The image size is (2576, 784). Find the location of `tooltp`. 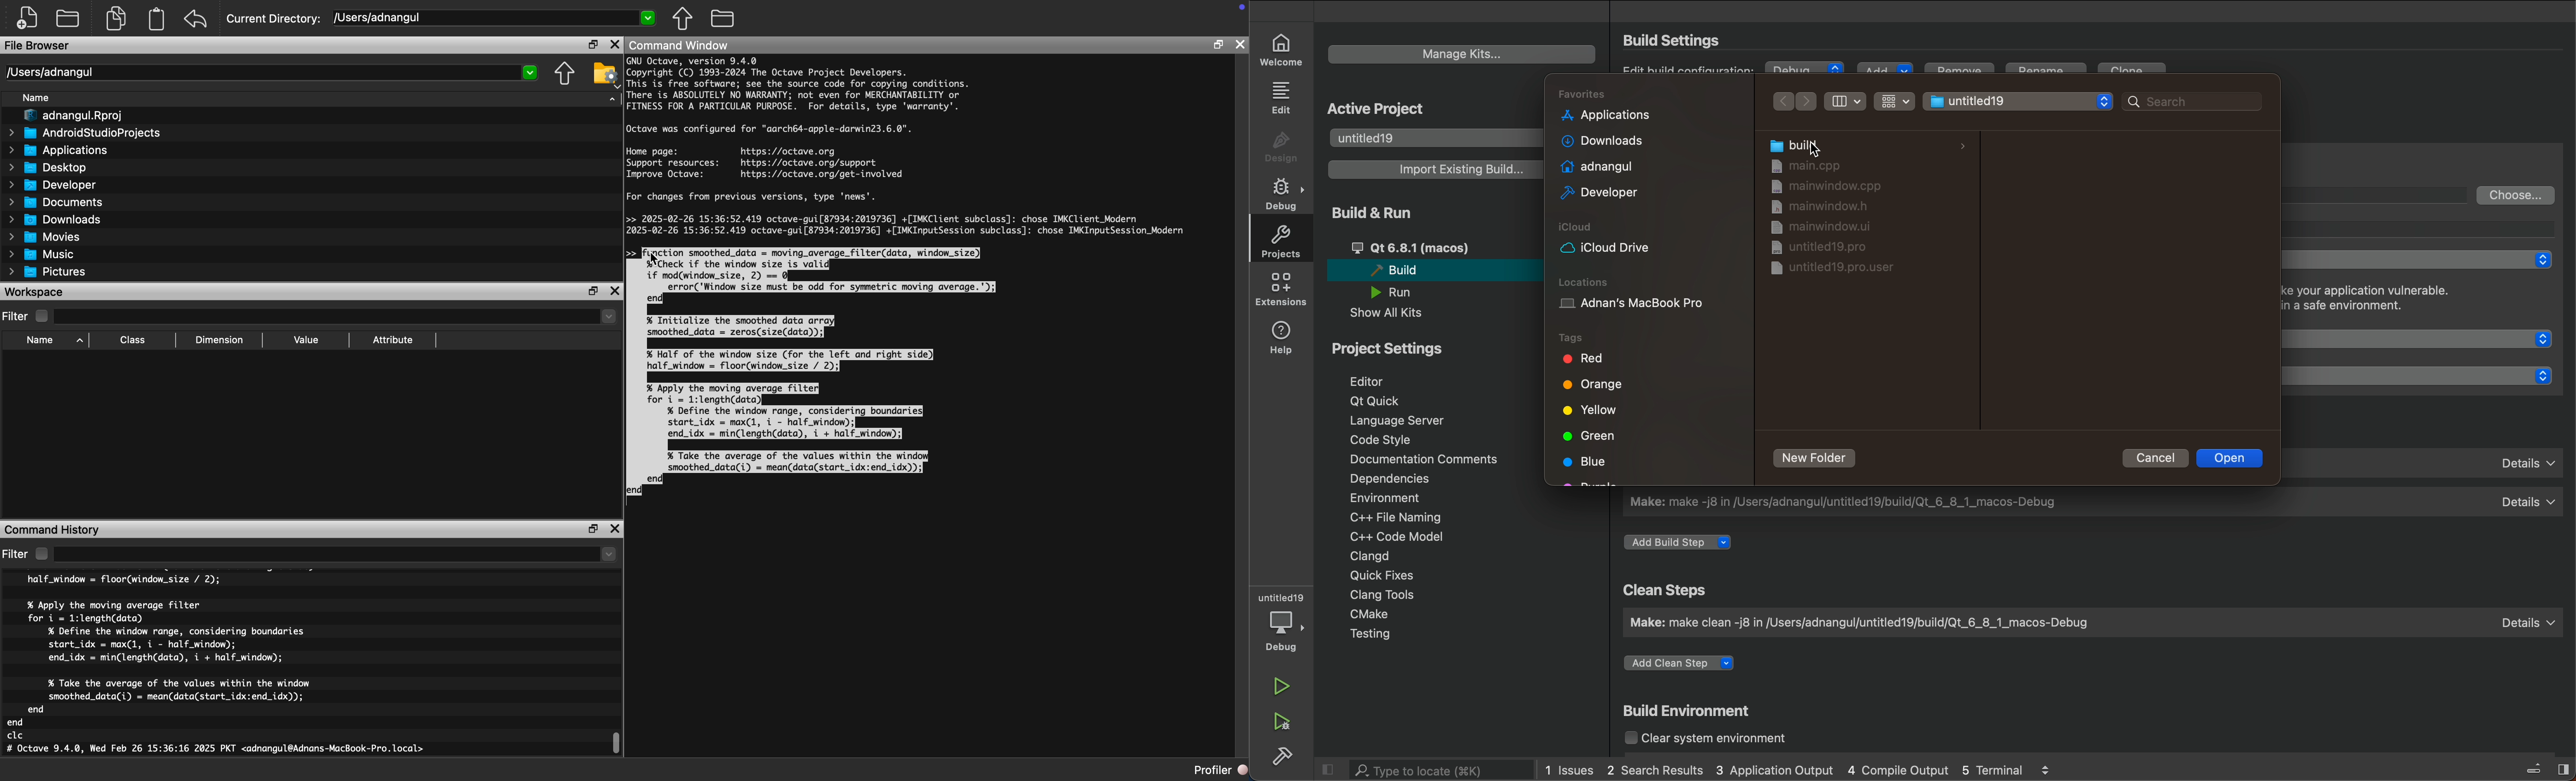

tooltp is located at coordinates (2429, 228).